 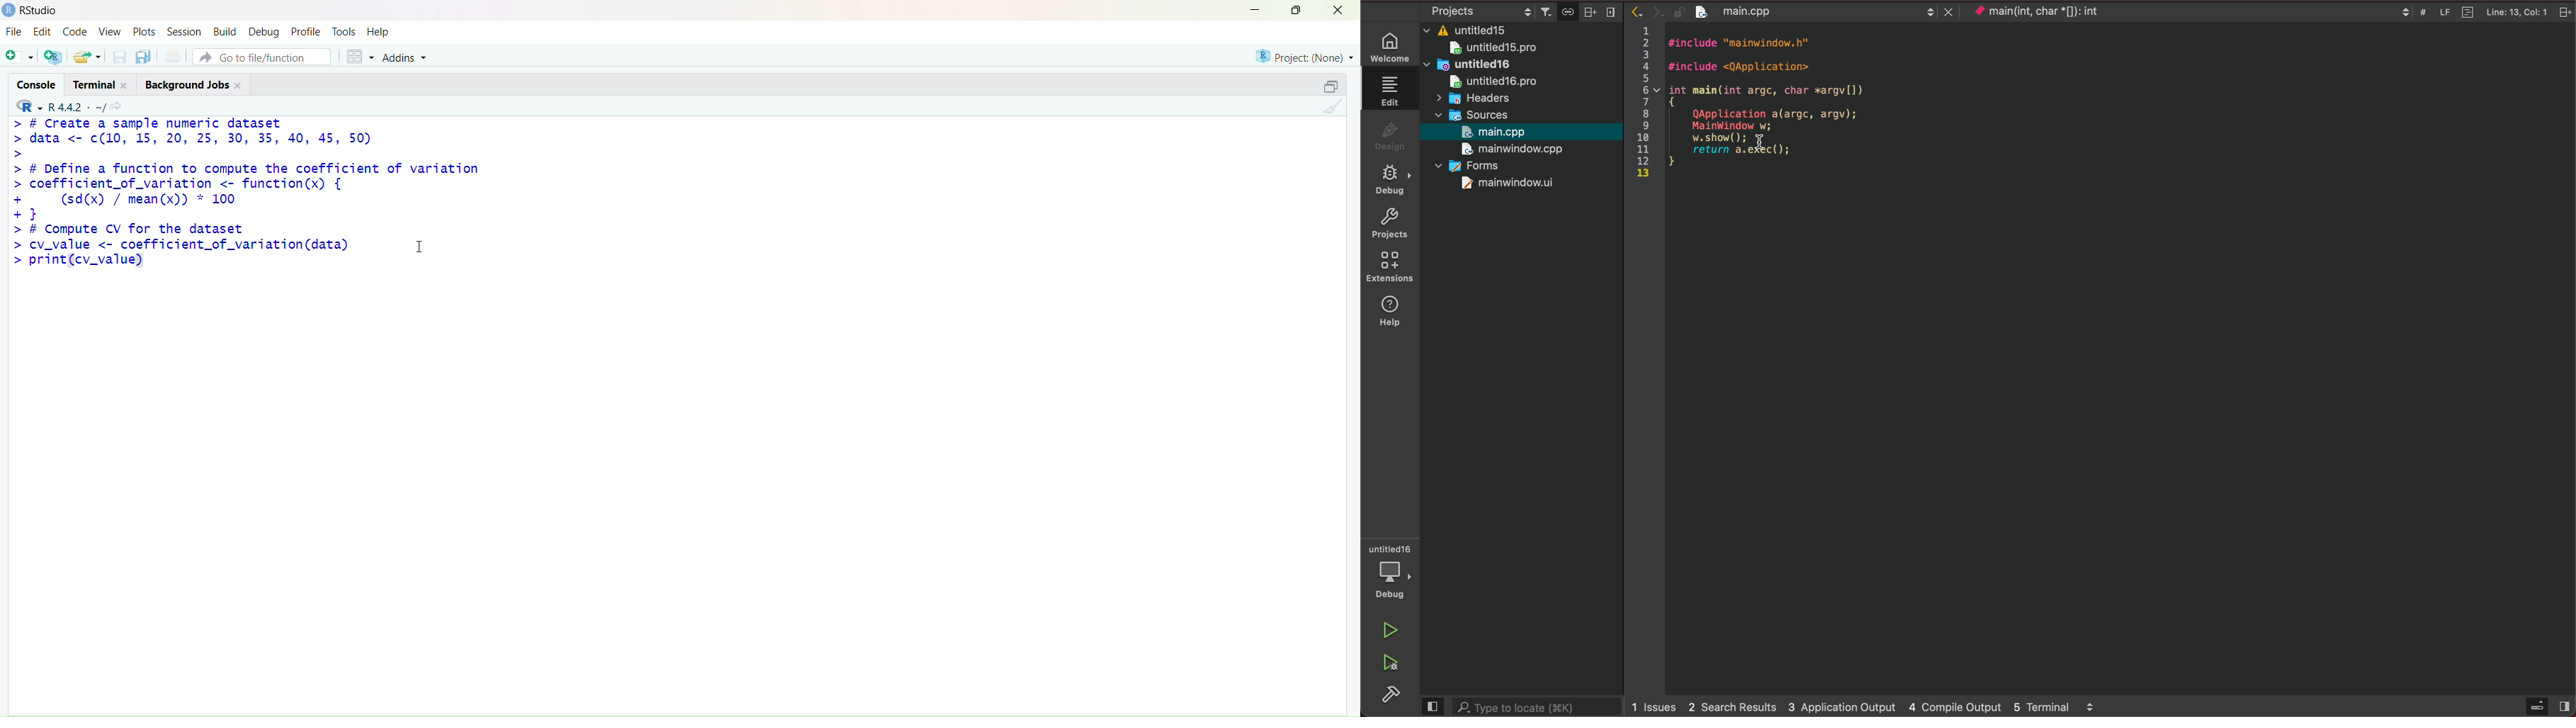 What do you see at coordinates (262, 57) in the screenshot?
I see `go to file/function` at bounding box center [262, 57].